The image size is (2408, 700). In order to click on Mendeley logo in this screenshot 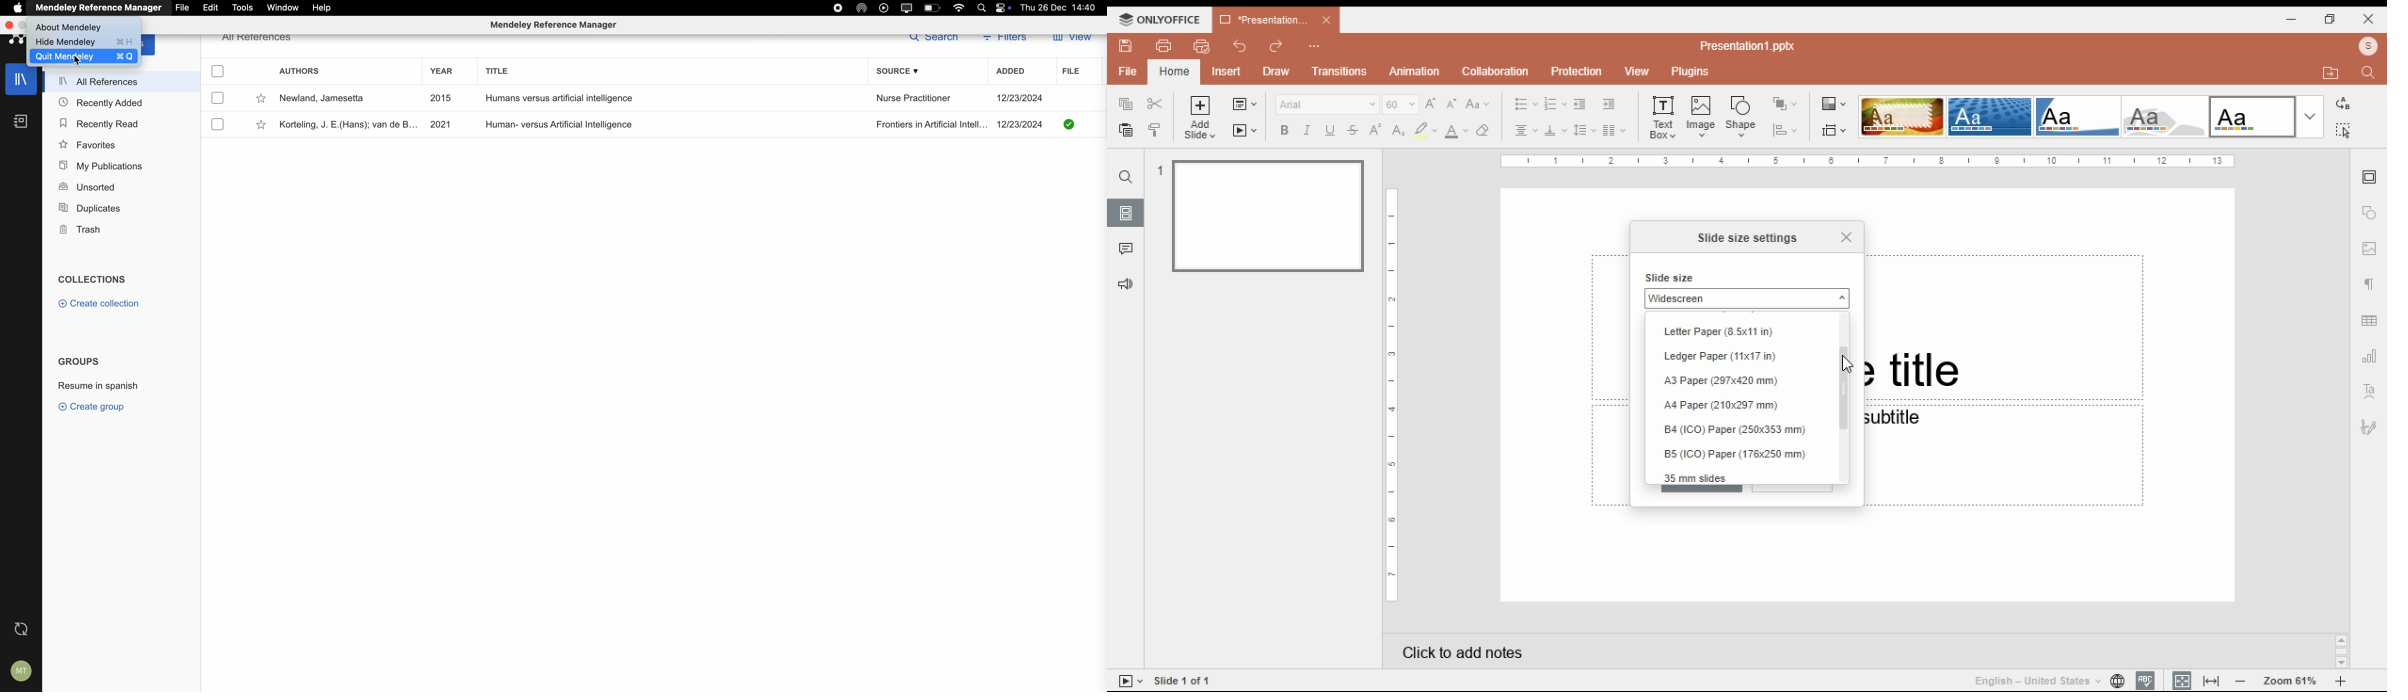, I will do `click(14, 41)`.